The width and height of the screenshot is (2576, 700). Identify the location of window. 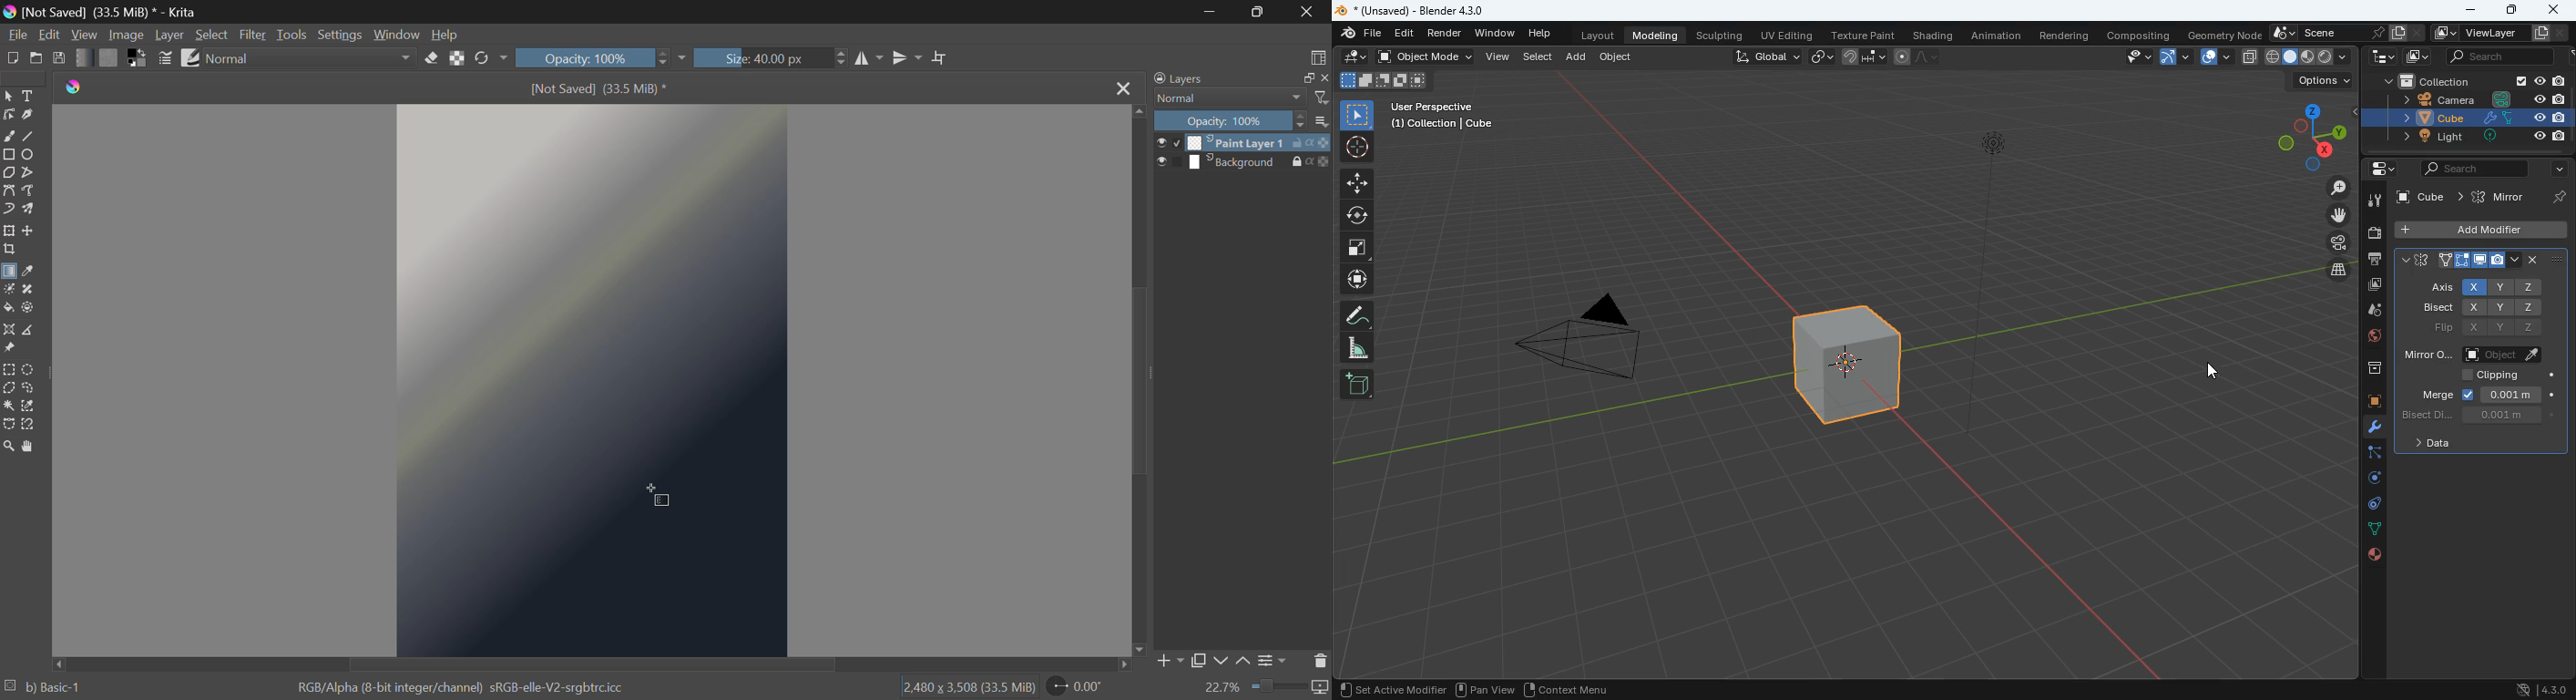
(1494, 32).